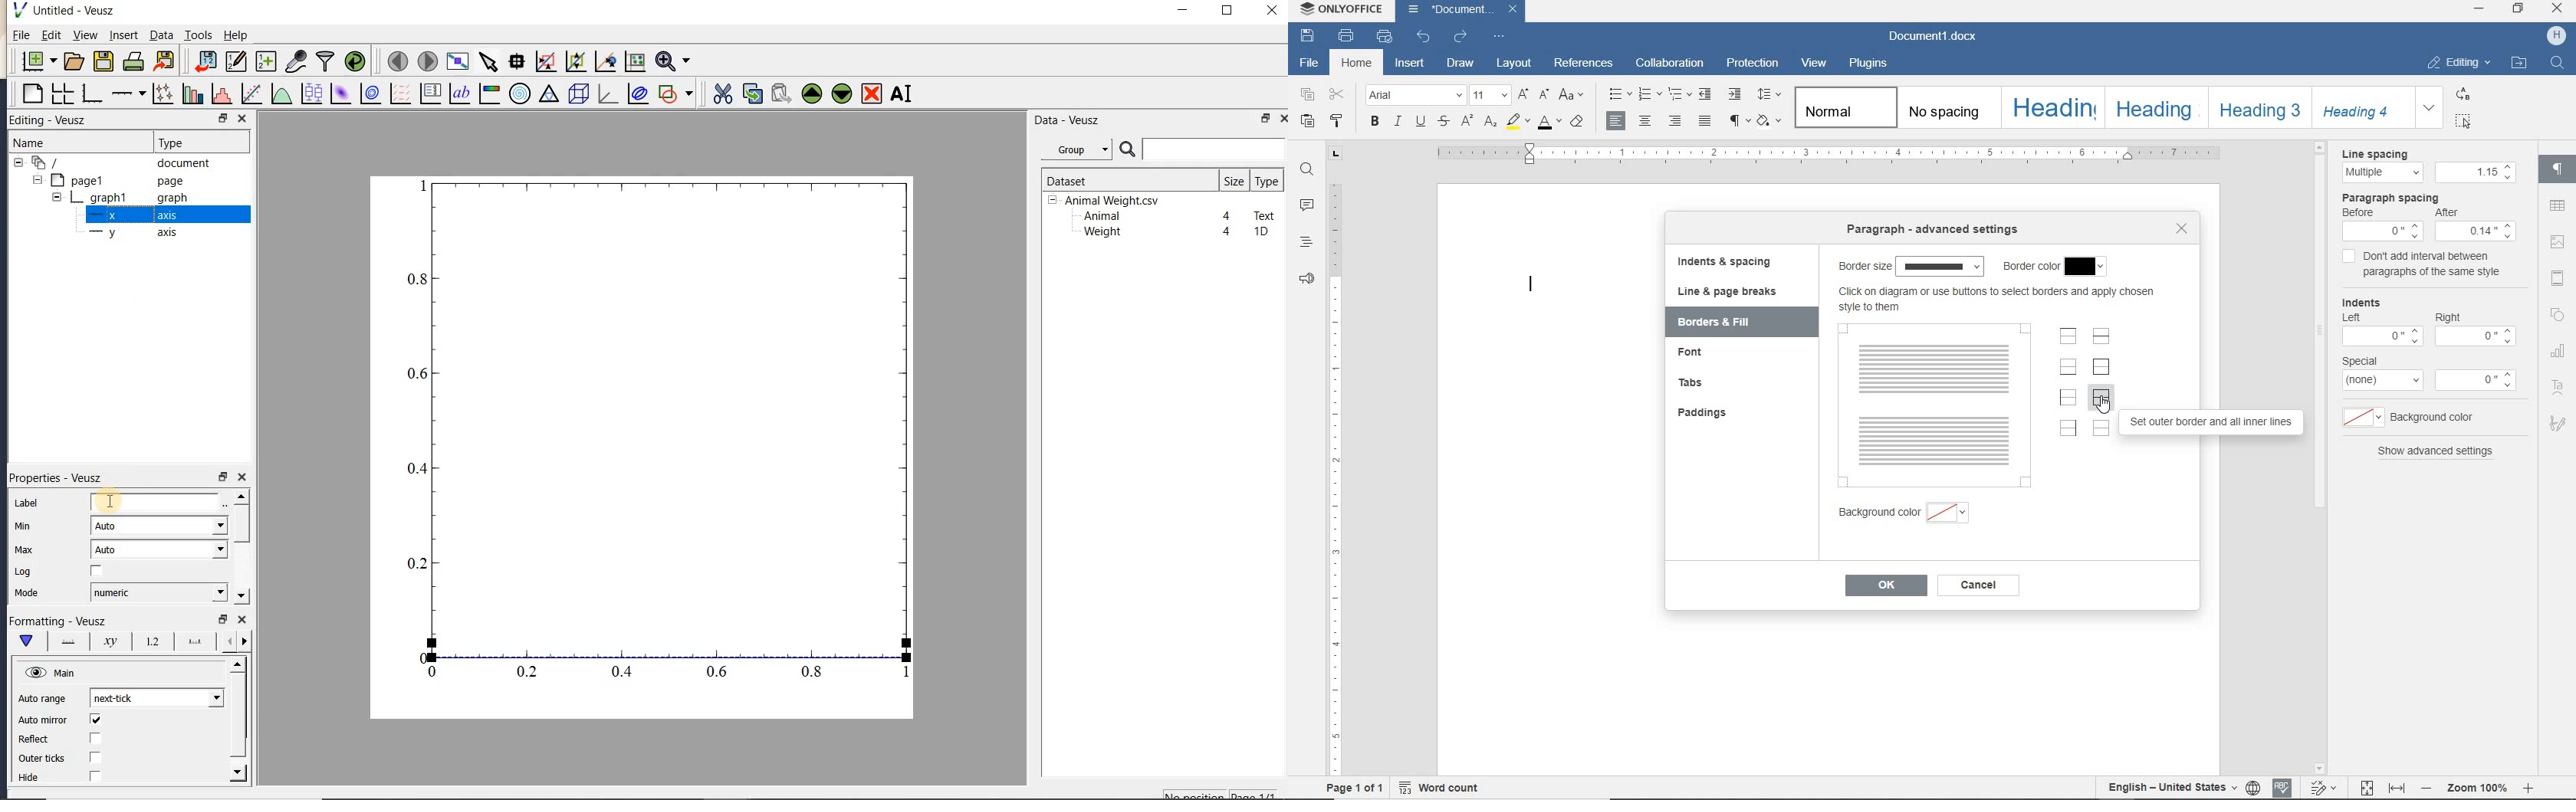 The image size is (2576, 812). I want to click on plot covariance ellipses, so click(636, 93).